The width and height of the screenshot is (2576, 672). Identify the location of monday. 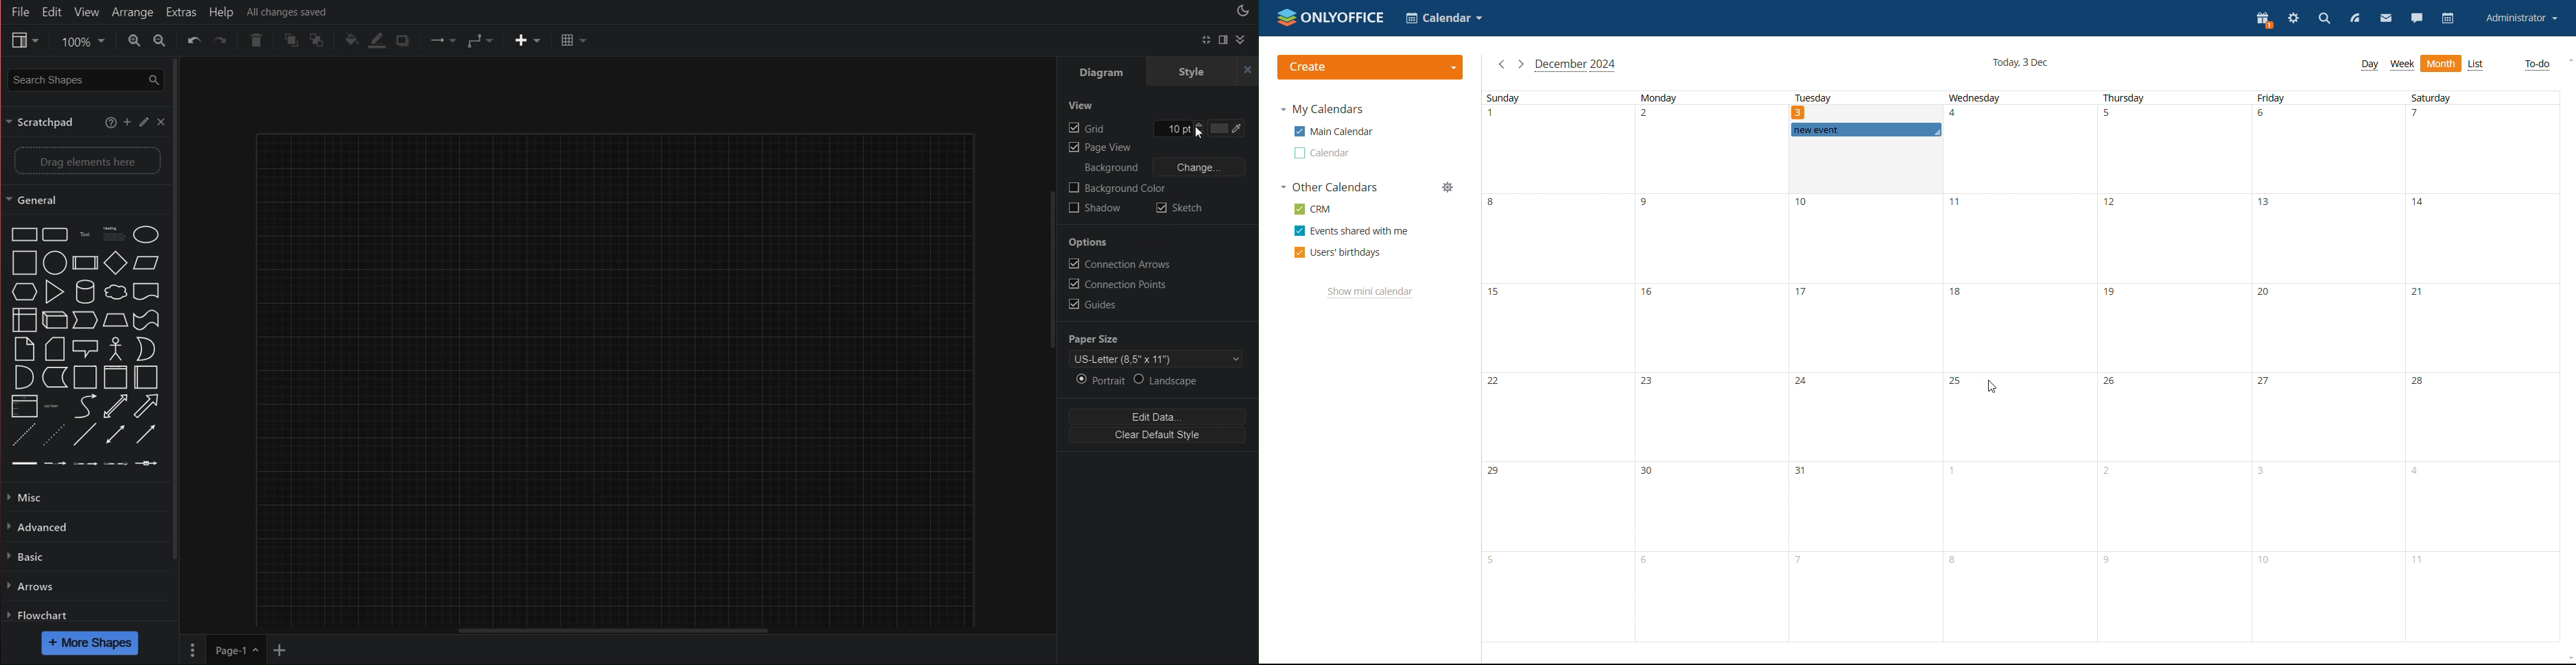
(1707, 366).